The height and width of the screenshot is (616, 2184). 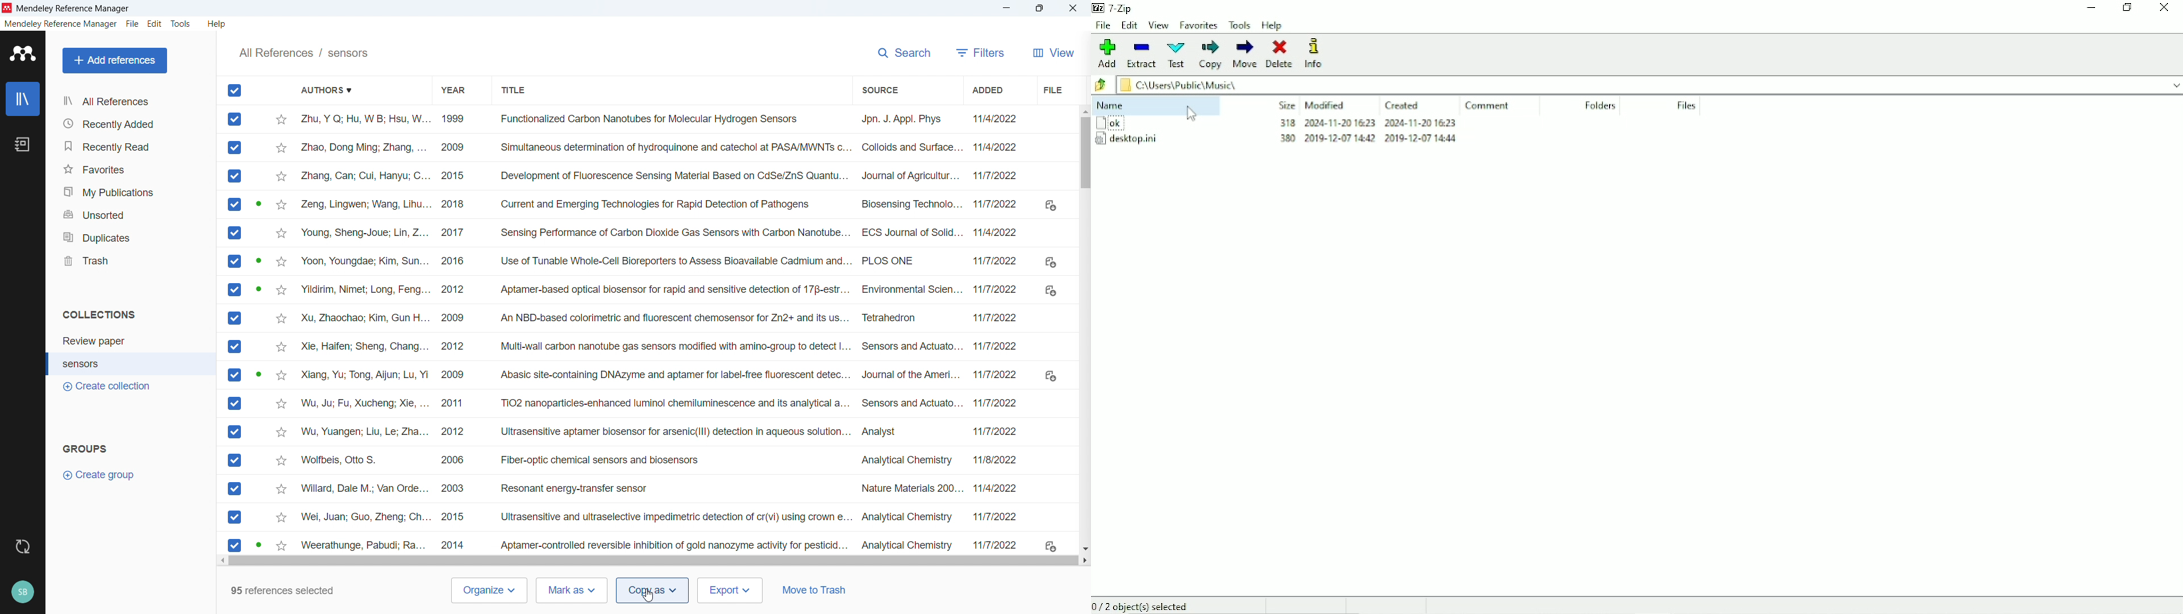 I want to click on PDF available, so click(x=259, y=375).